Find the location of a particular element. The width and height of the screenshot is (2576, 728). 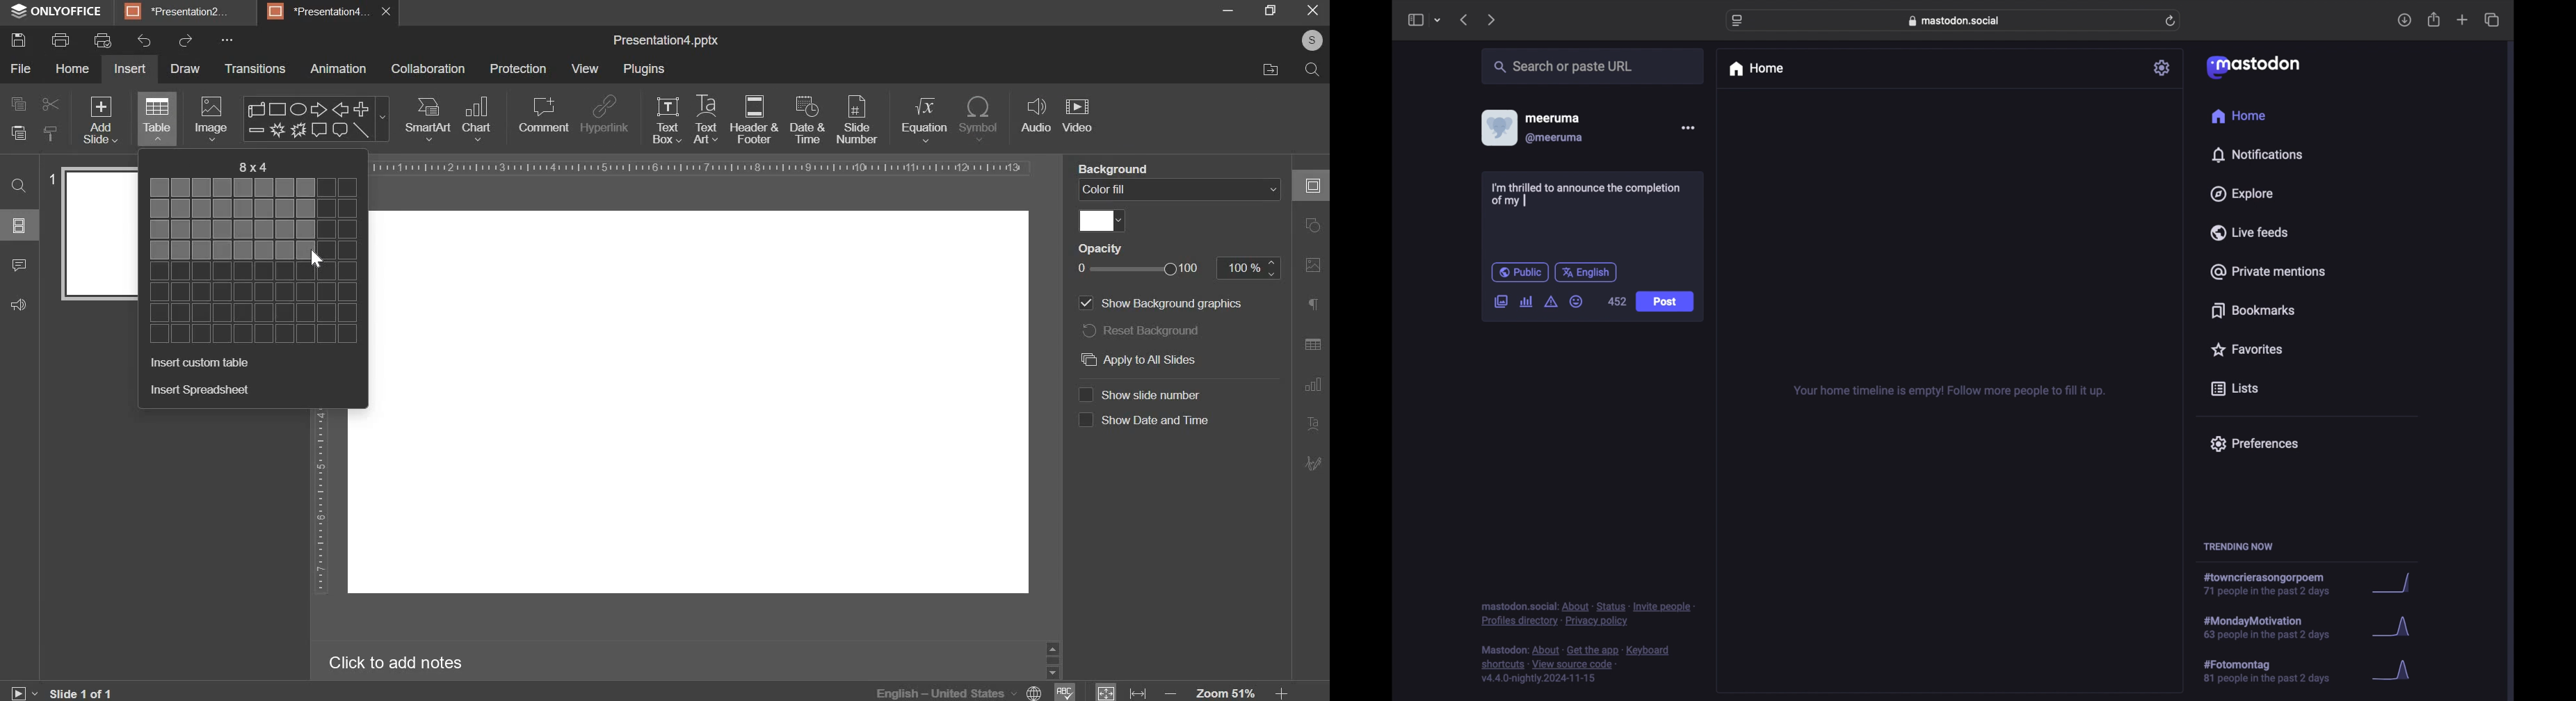

Opacity is located at coordinates (1098, 248).